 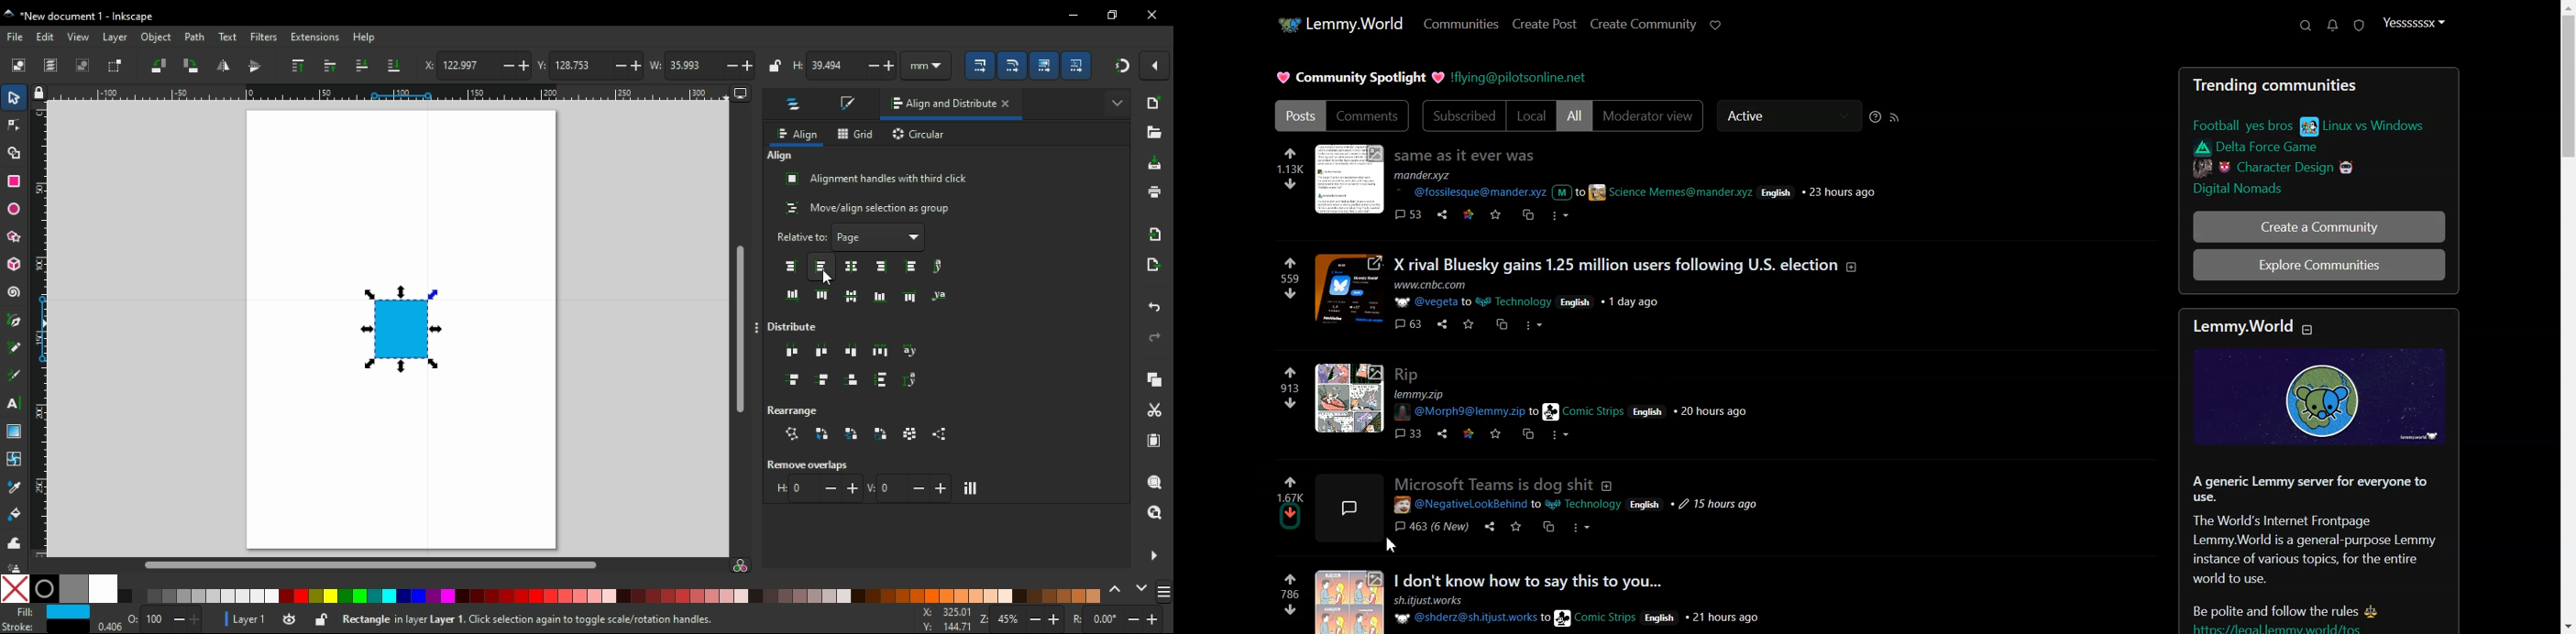 I want to click on Create a Community, so click(x=2321, y=229).